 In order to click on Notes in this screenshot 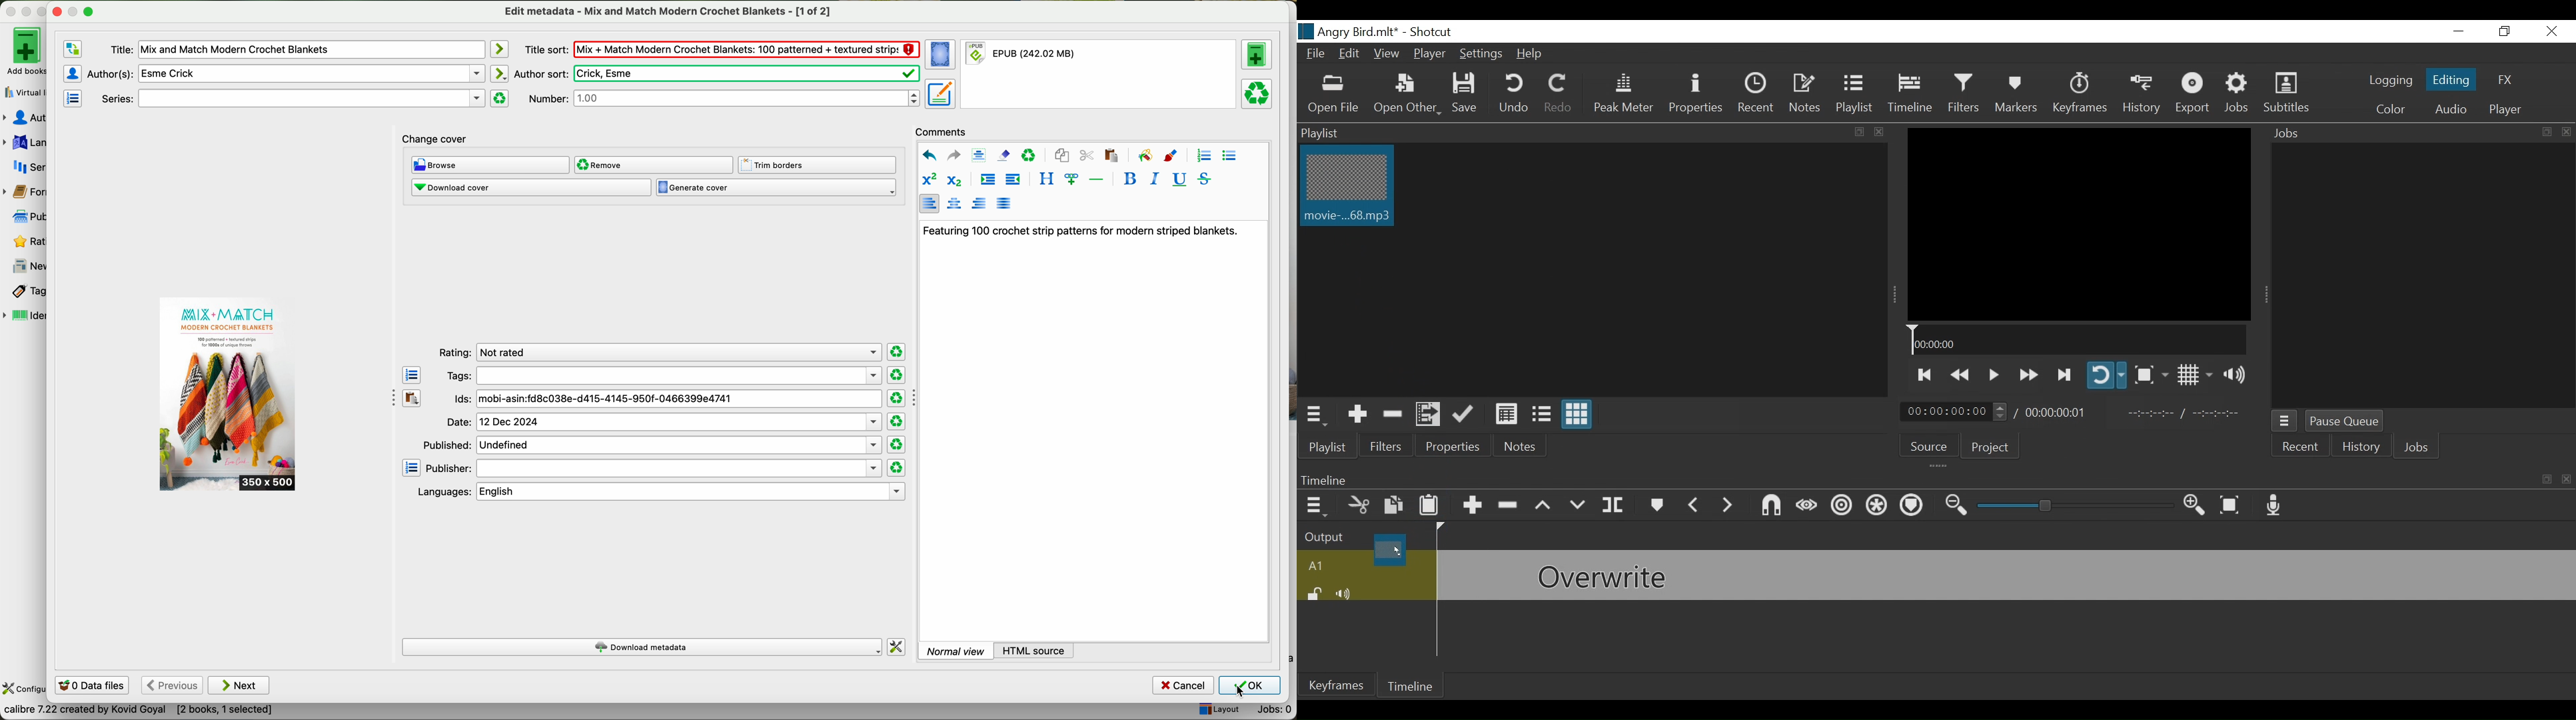, I will do `click(1806, 93)`.